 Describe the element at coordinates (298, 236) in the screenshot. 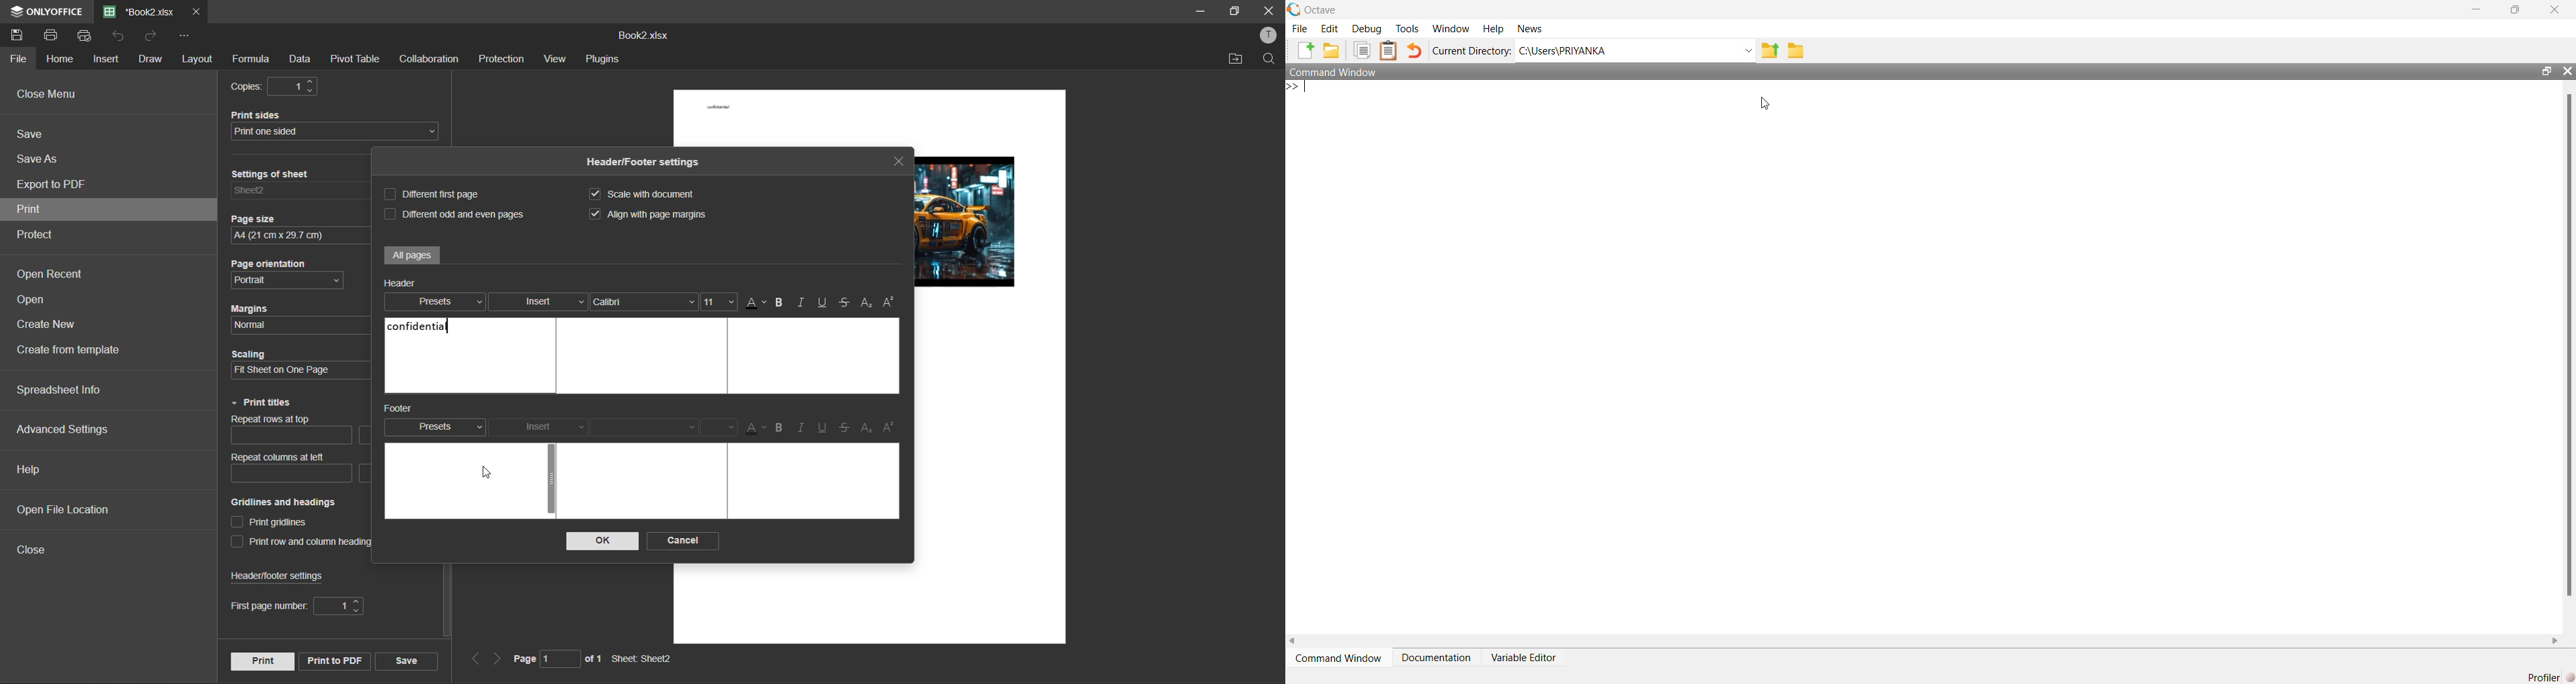

I see `page size` at that location.